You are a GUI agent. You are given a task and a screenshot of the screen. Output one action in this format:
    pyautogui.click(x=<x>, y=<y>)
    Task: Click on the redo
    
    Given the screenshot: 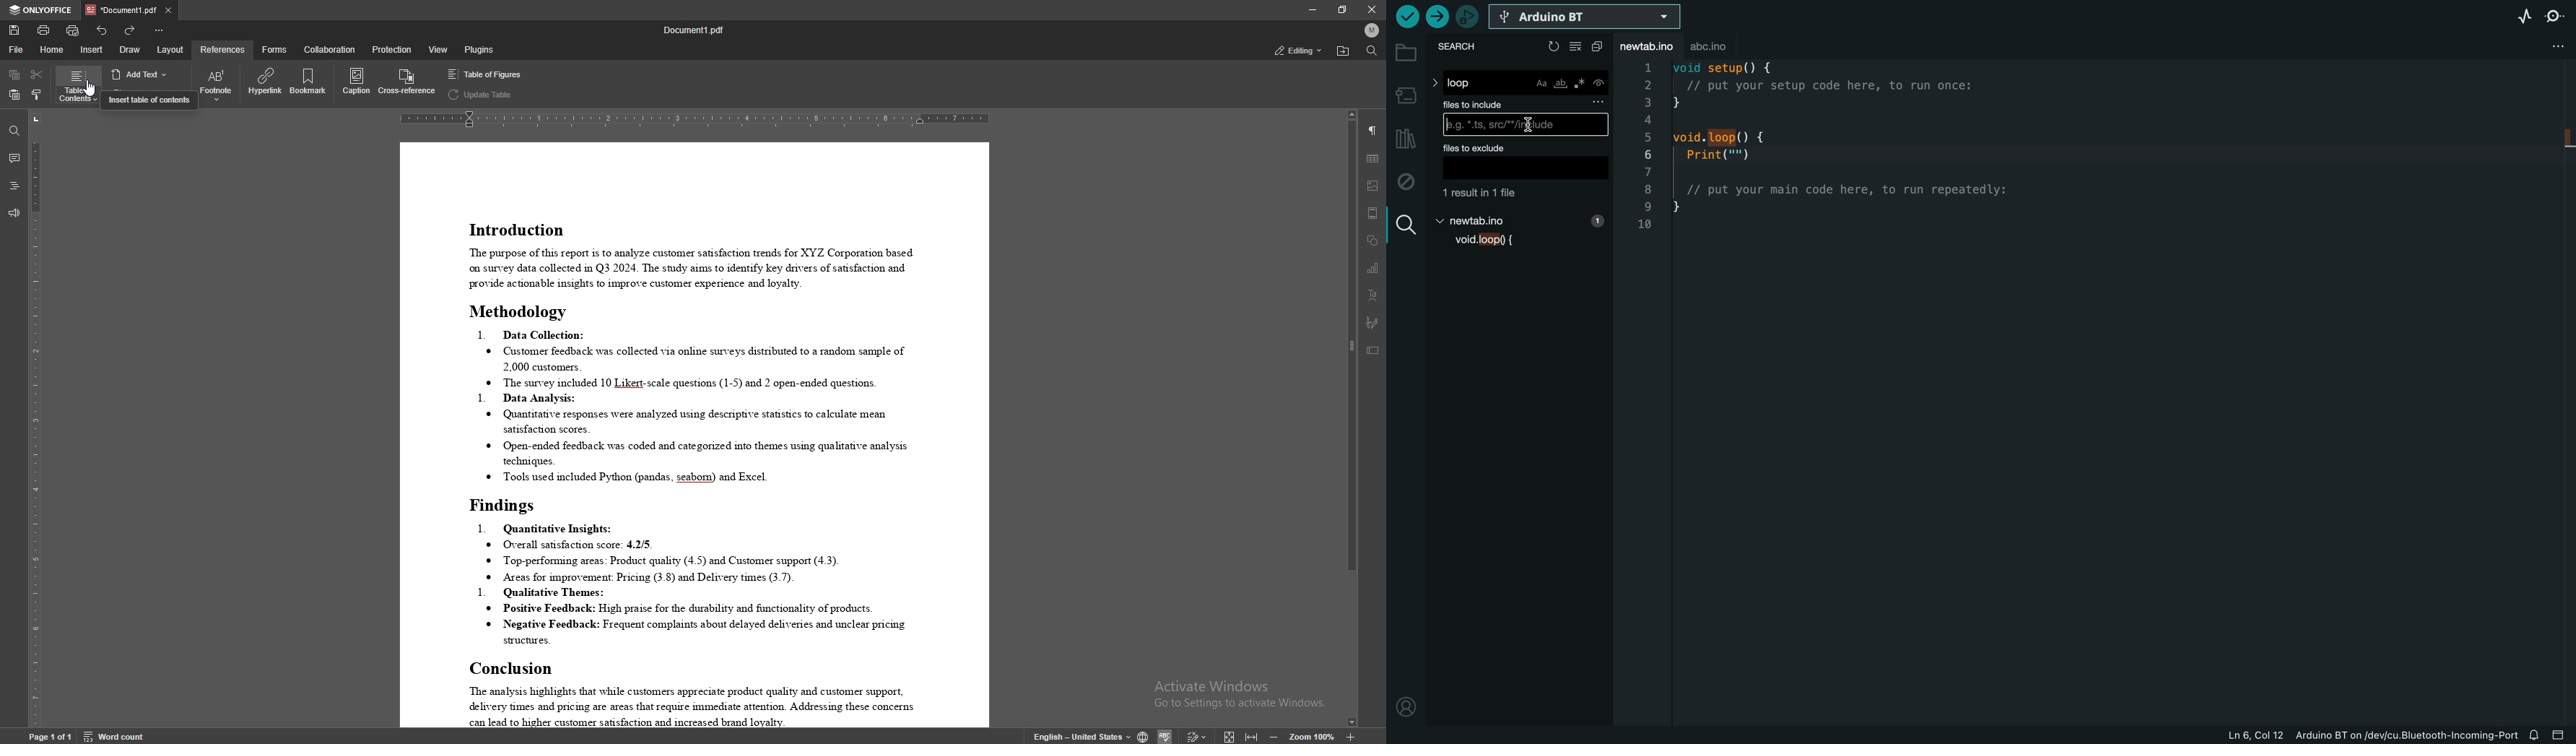 What is the action you would take?
    pyautogui.click(x=132, y=30)
    